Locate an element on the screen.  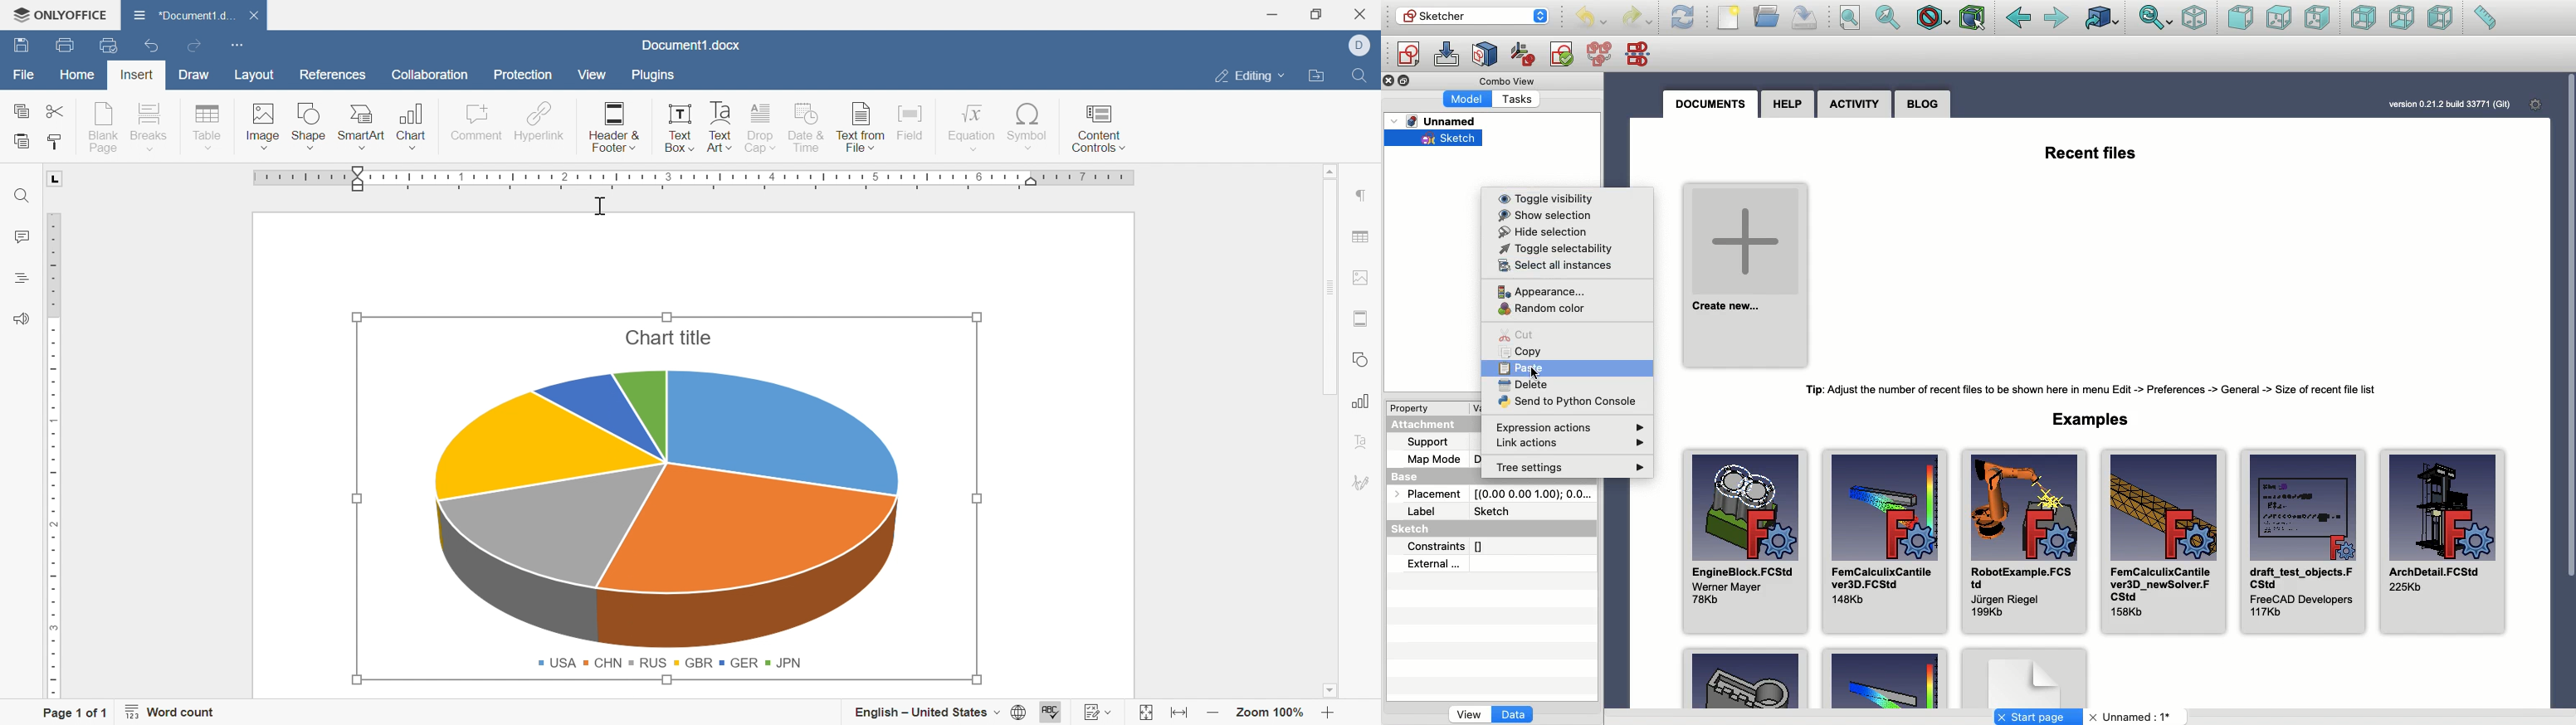
Shape is located at coordinates (310, 124).